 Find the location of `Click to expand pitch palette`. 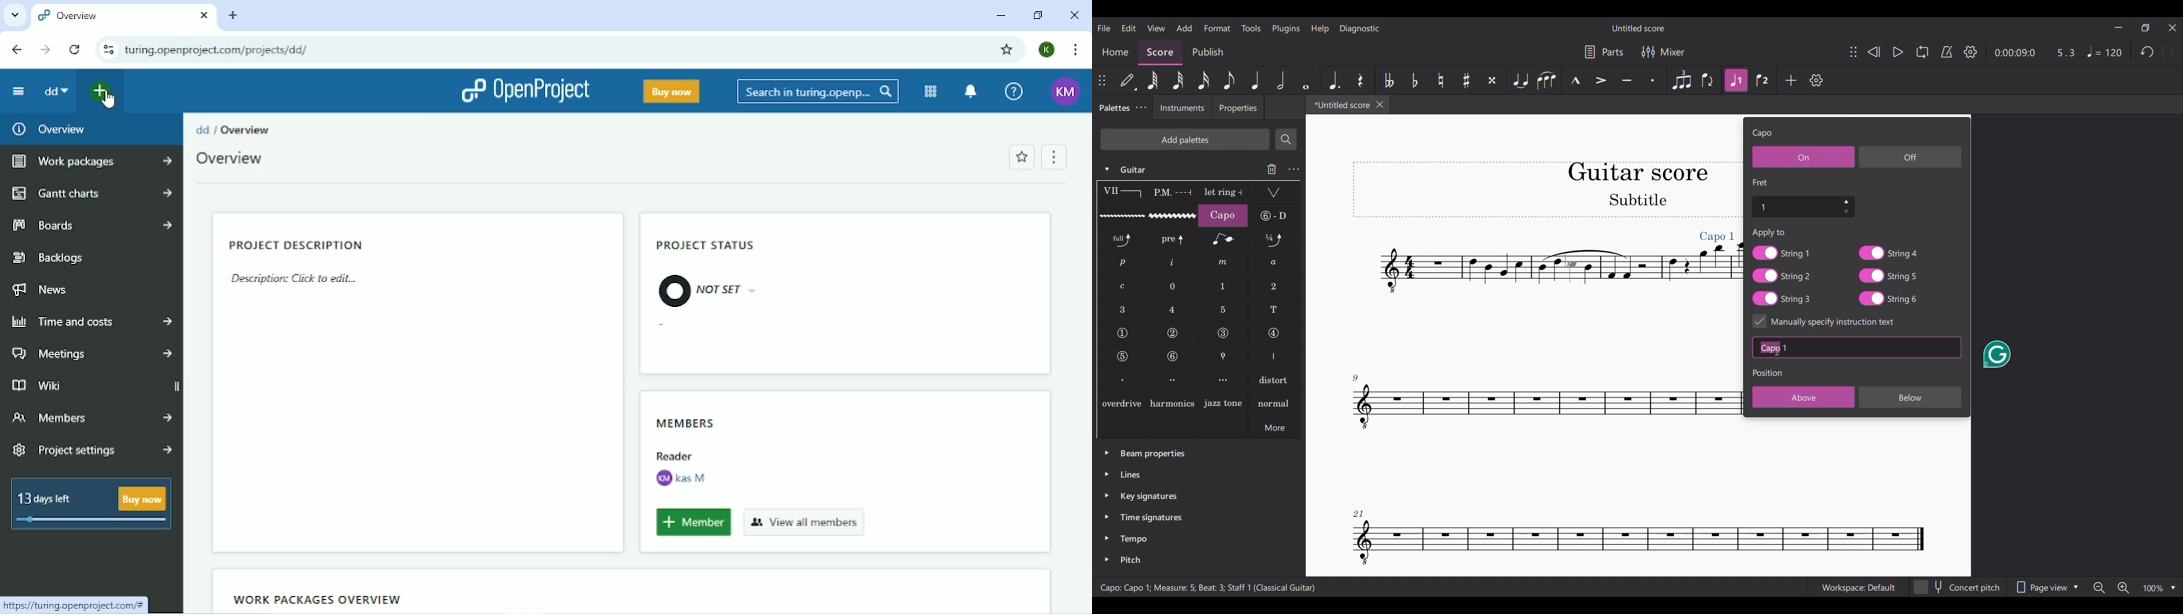

Click to expand pitch palette is located at coordinates (1107, 559).